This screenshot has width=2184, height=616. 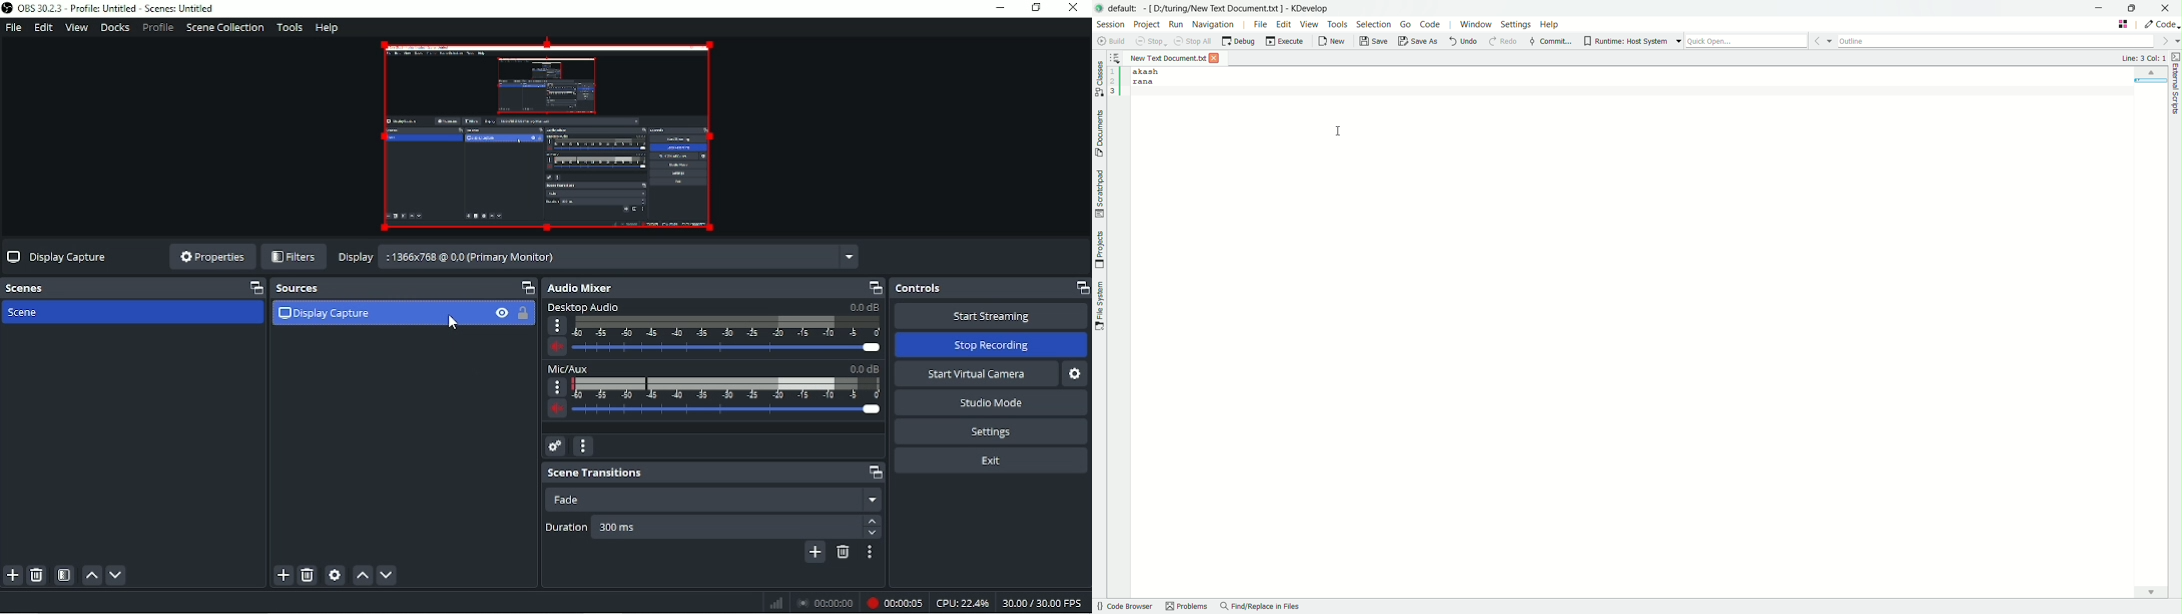 I want to click on Hide, so click(x=502, y=313).